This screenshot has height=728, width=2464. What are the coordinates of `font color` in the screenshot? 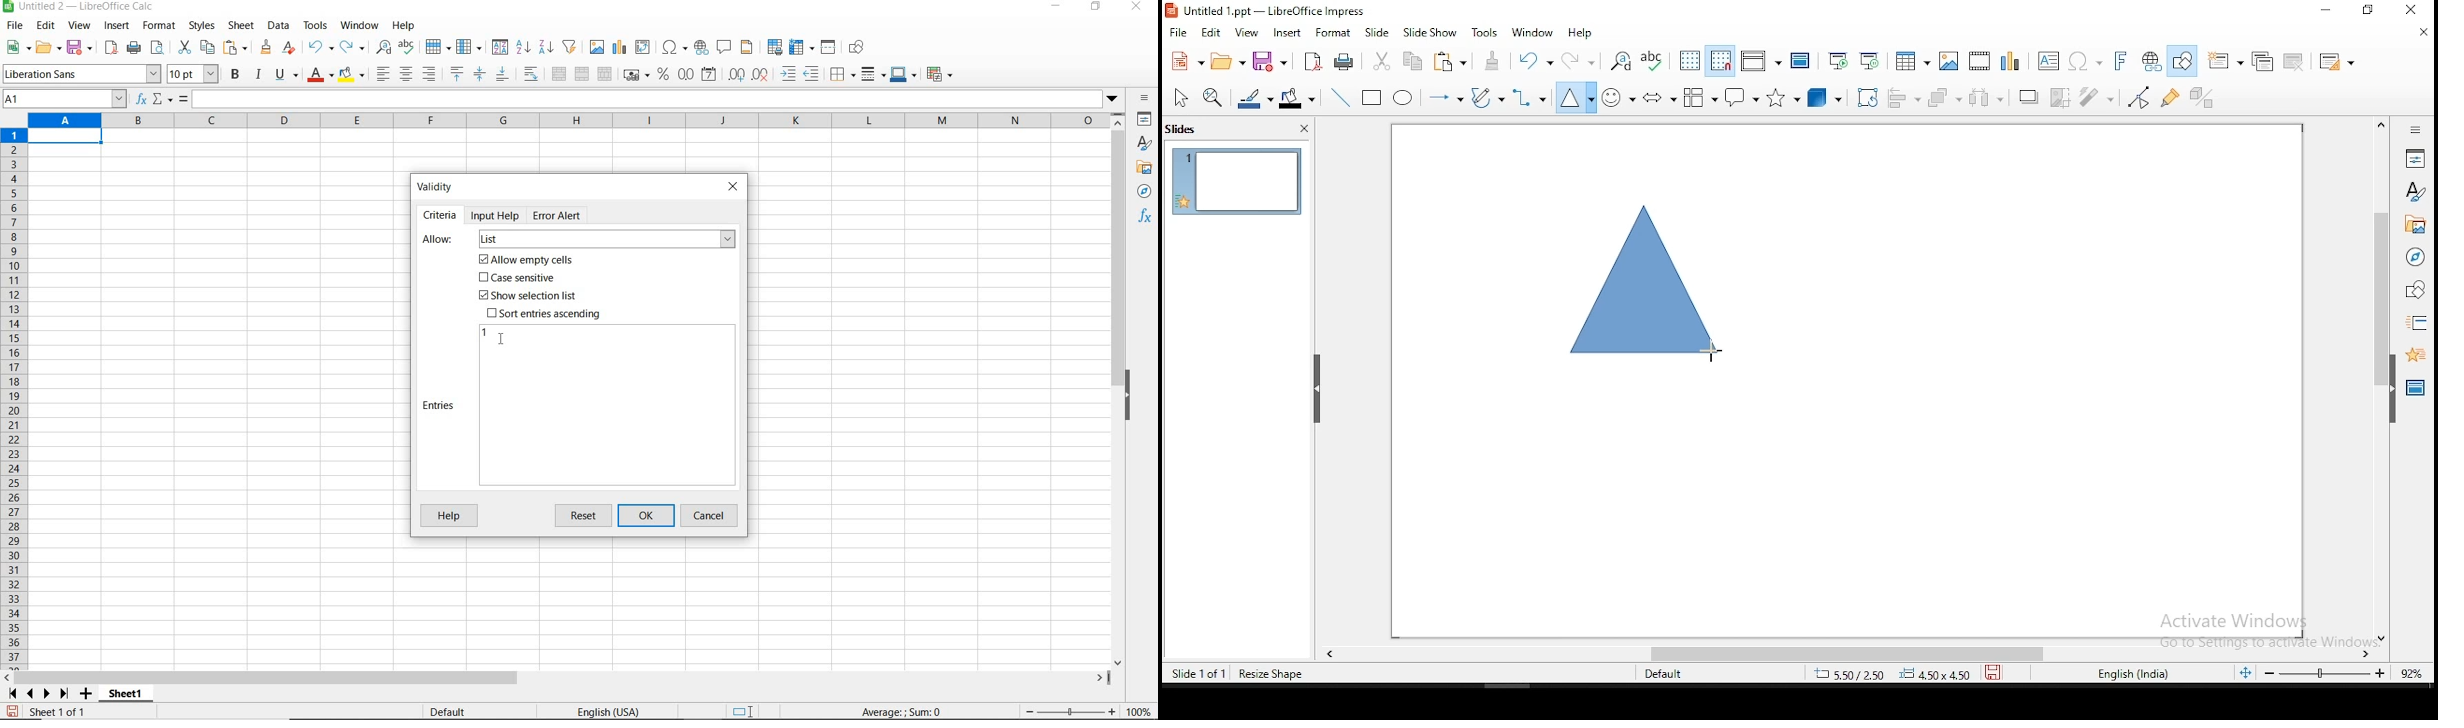 It's located at (321, 74).